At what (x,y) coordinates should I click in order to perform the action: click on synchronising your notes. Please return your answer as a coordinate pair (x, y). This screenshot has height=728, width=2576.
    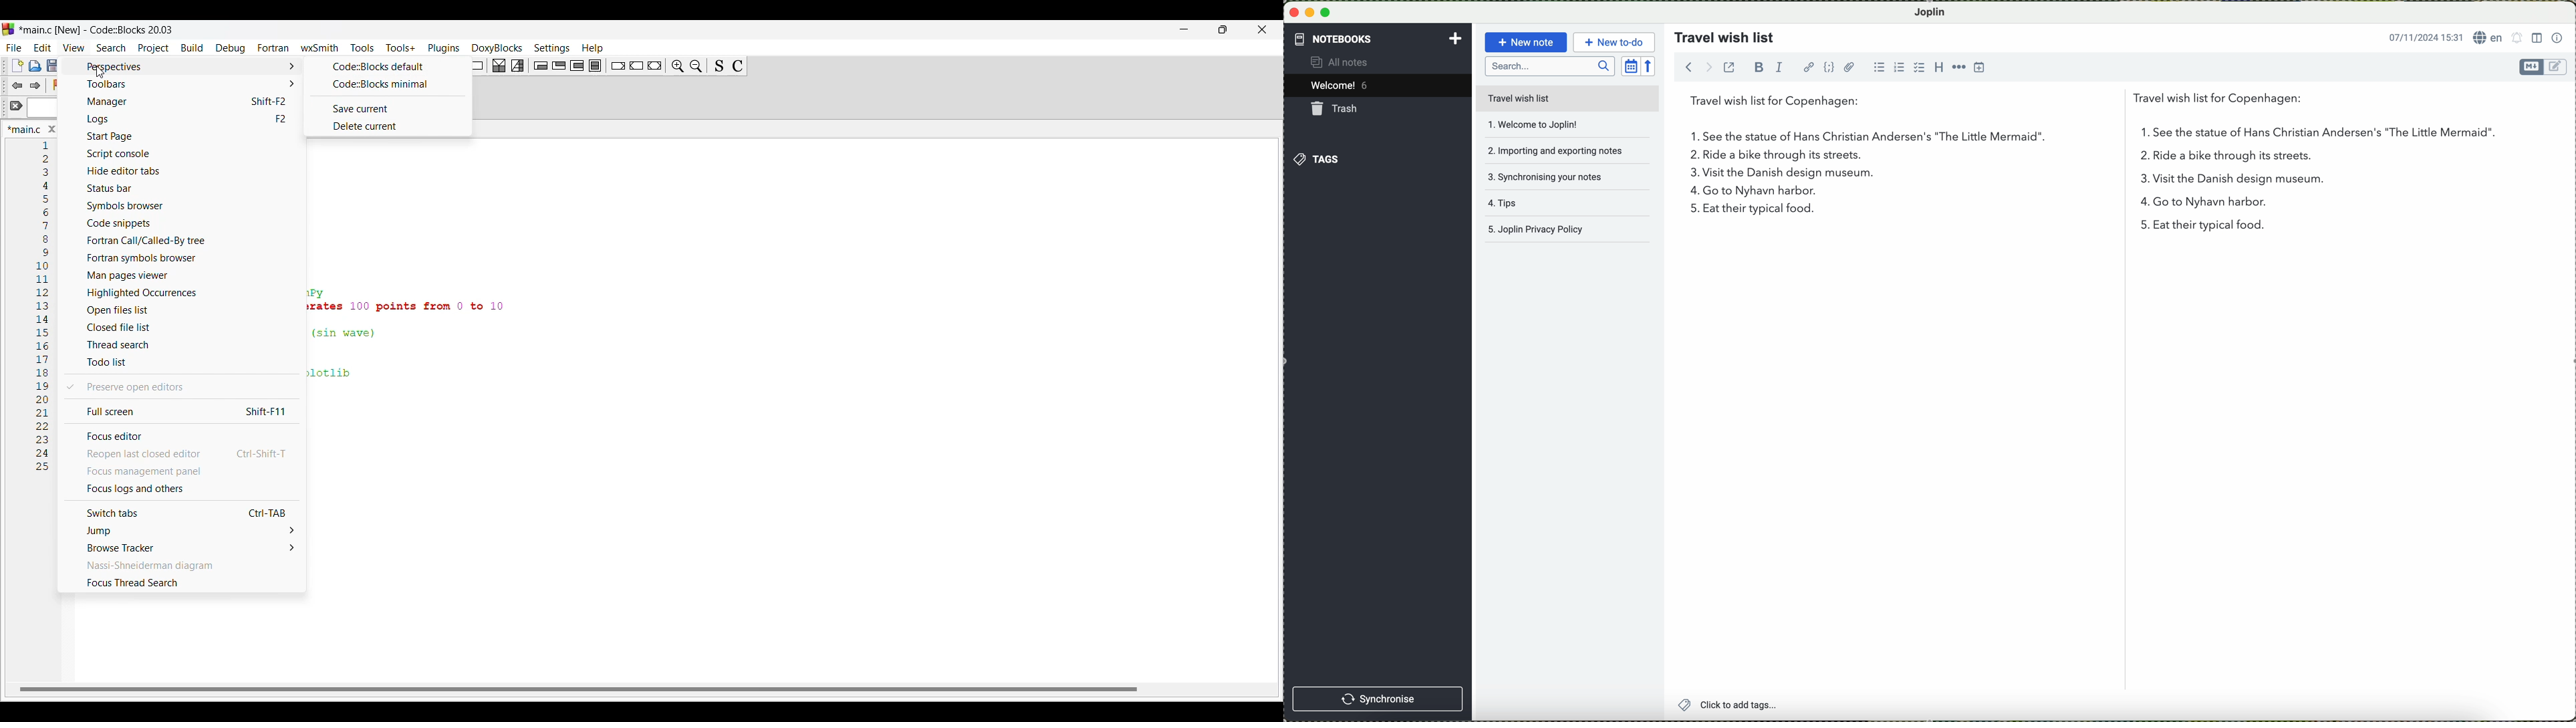
    Looking at the image, I should click on (1553, 176).